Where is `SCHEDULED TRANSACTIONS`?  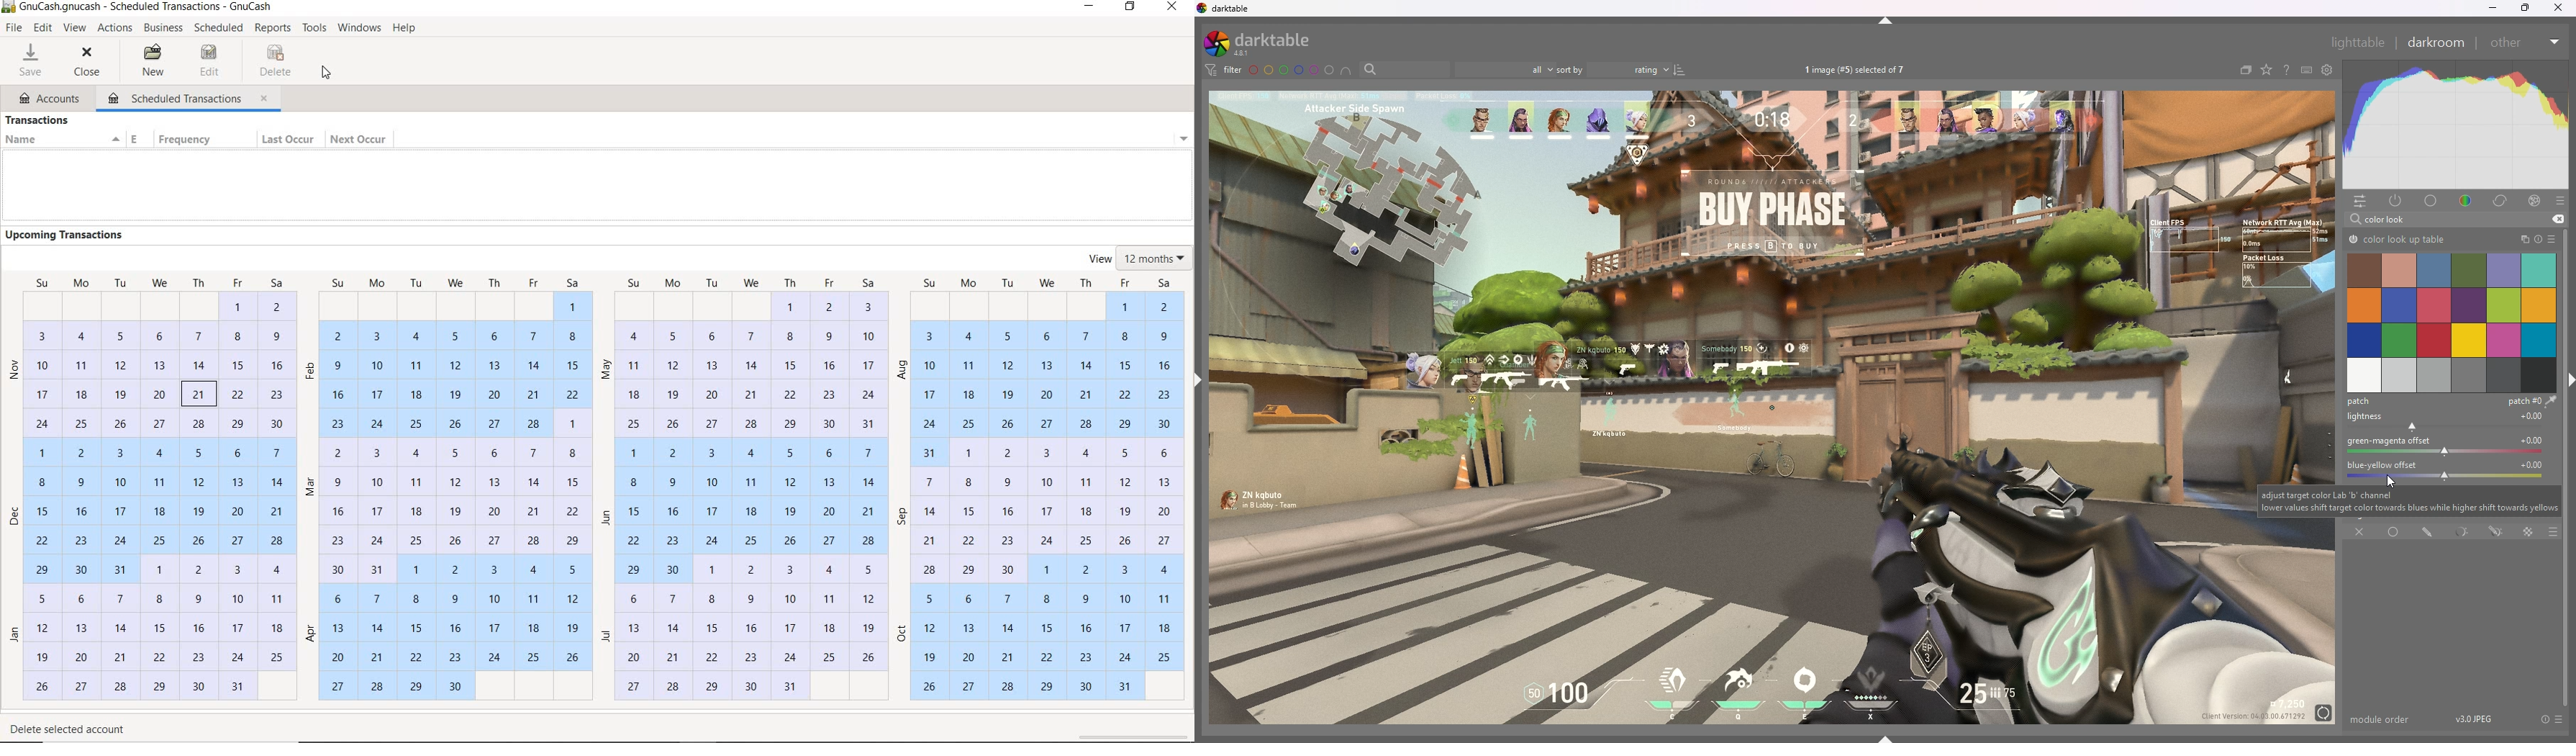 SCHEDULED TRANSACTIONS is located at coordinates (176, 99).